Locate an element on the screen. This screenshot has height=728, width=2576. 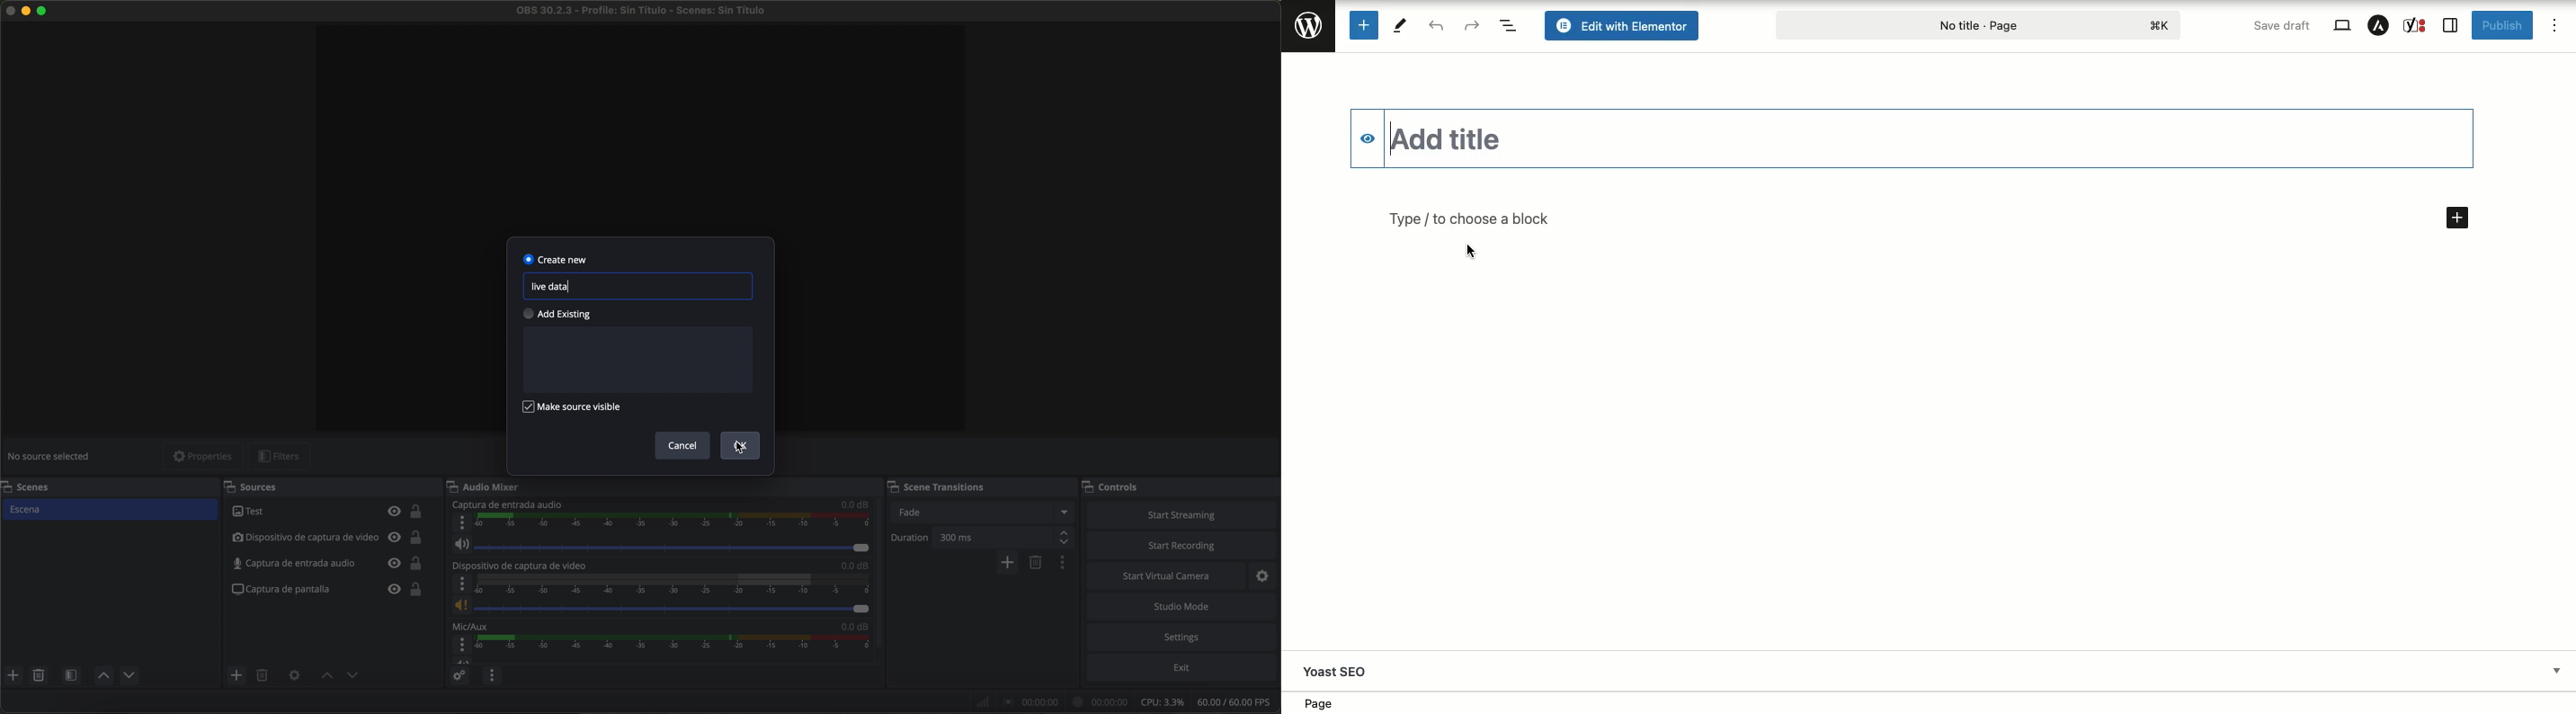
close program is located at coordinates (8, 12).